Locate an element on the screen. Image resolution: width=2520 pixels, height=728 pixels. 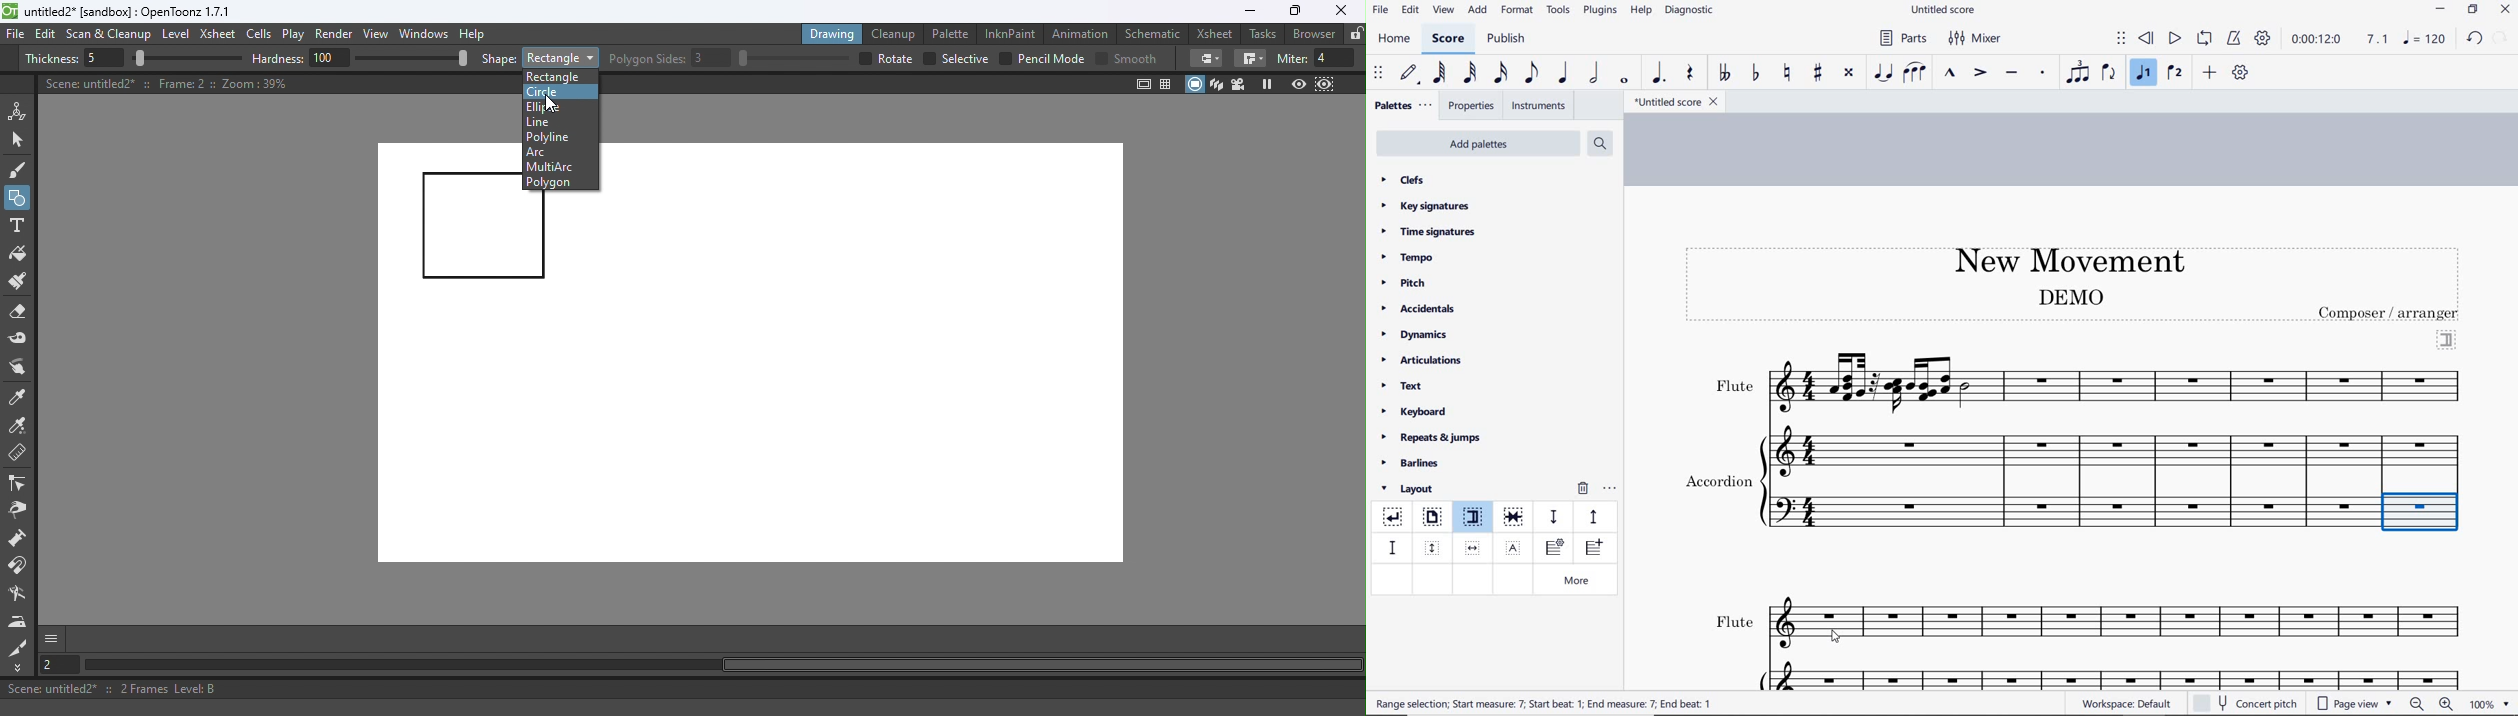
workspace: default is located at coordinates (2125, 703).